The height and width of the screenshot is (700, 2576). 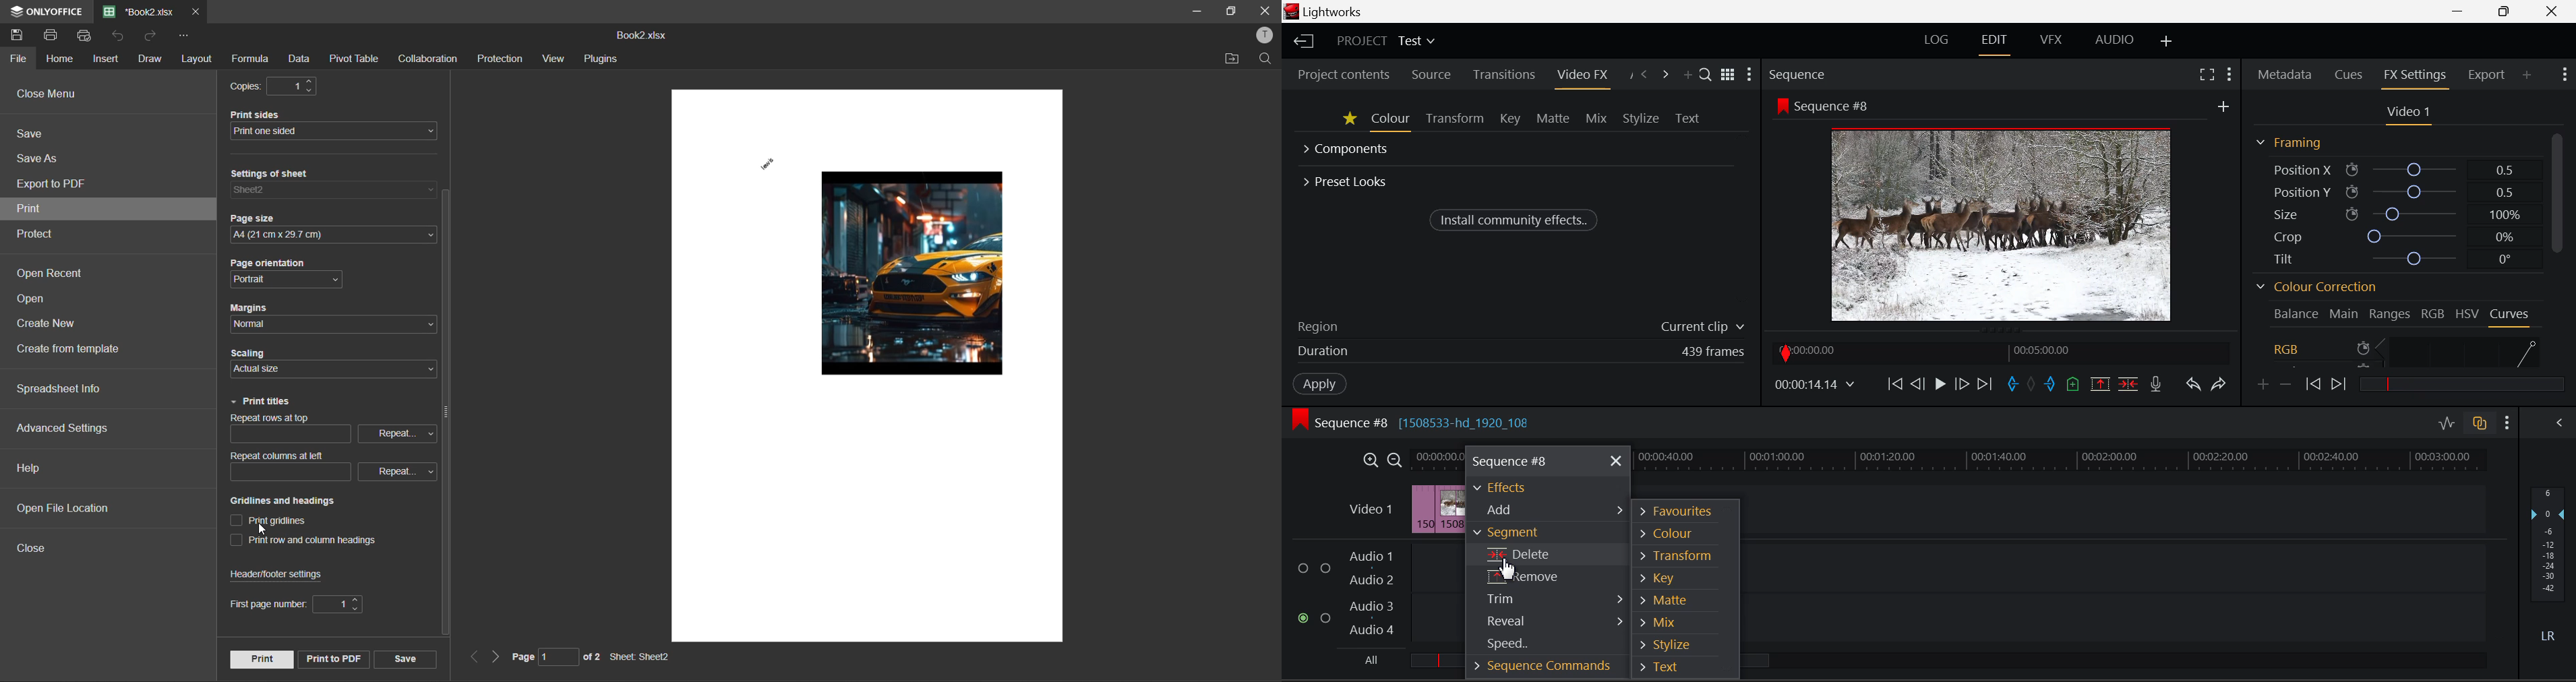 What do you see at coordinates (67, 508) in the screenshot?
I see `open file location` at bounding box center [67, 508].